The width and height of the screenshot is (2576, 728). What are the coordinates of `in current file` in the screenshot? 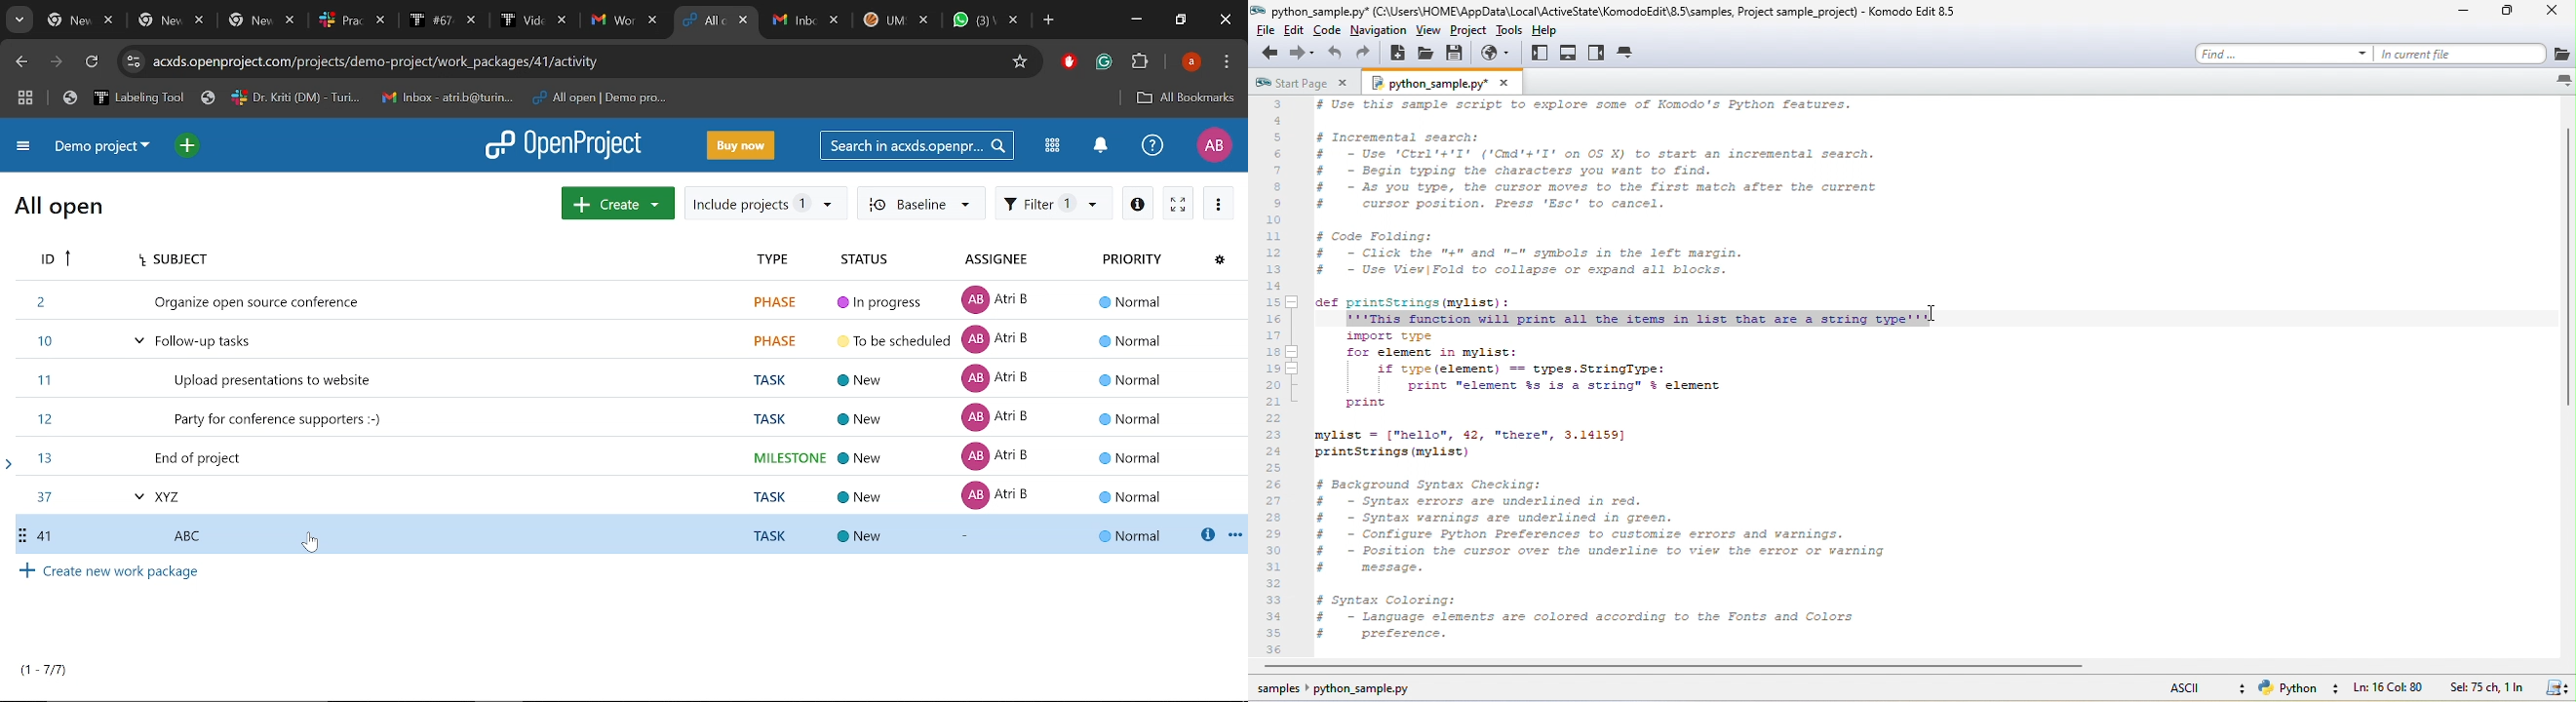 It's located at (2460, 53).